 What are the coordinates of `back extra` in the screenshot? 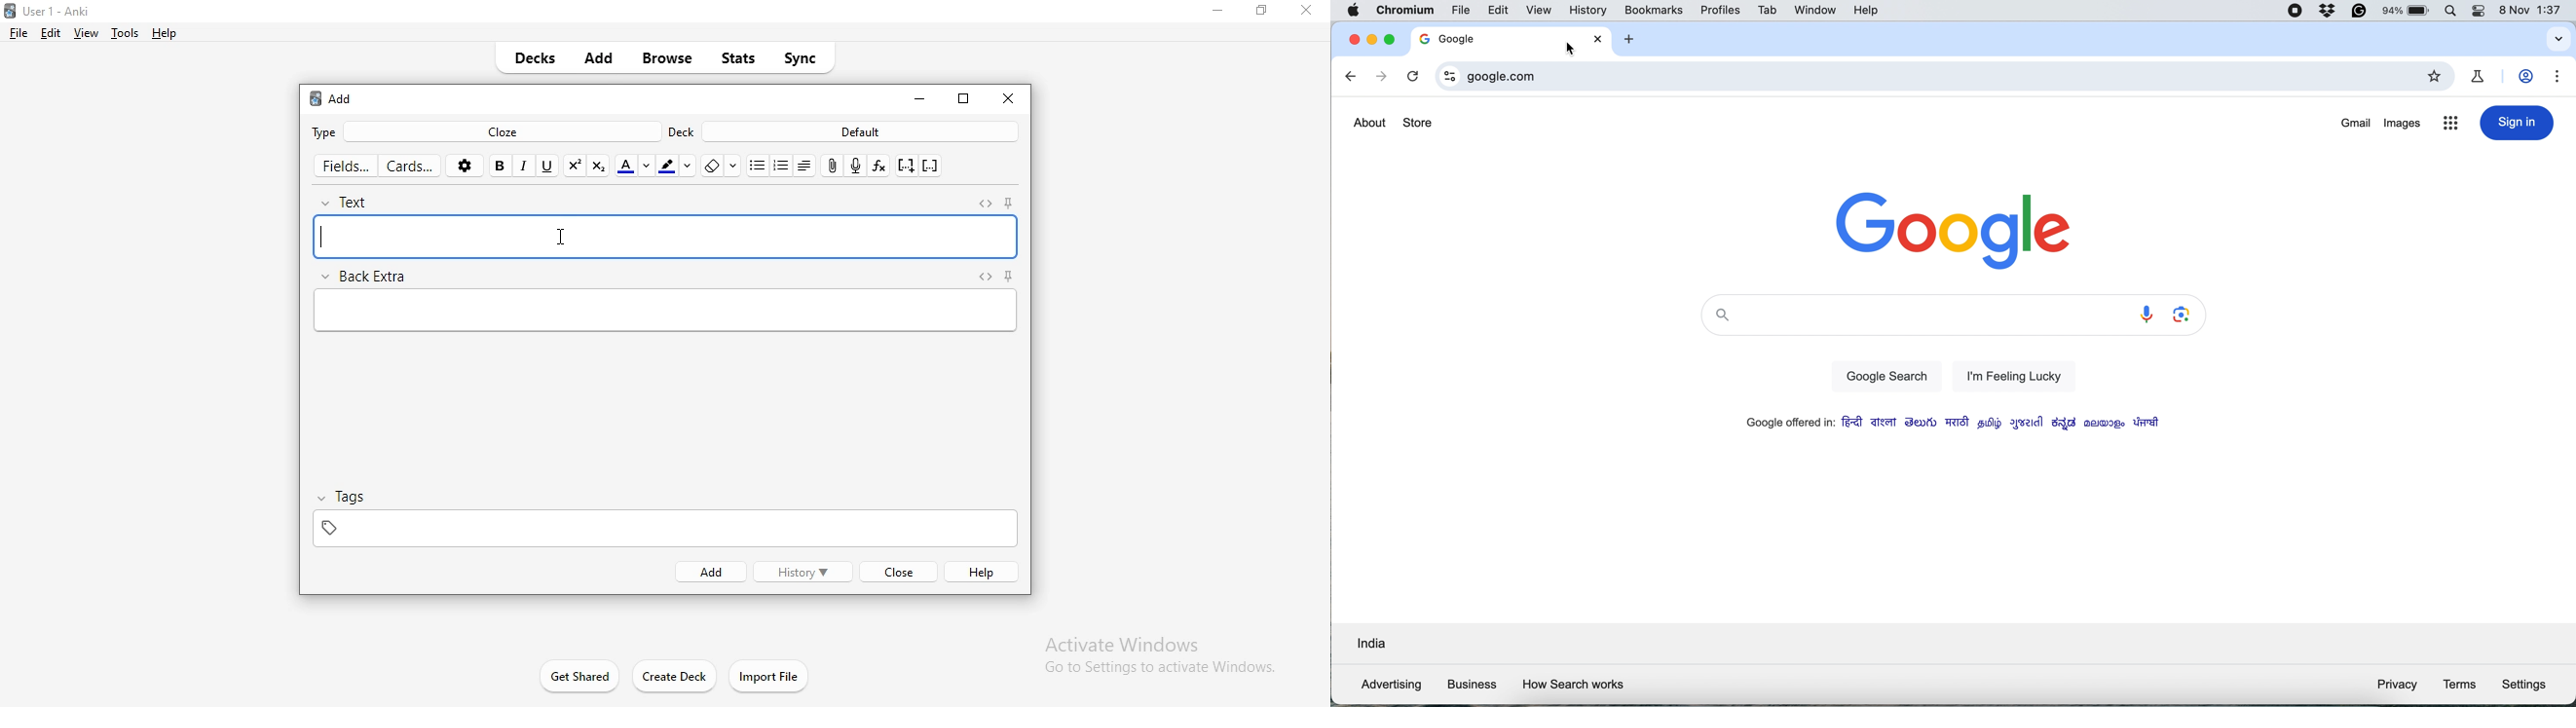 It's located at (368, 274).